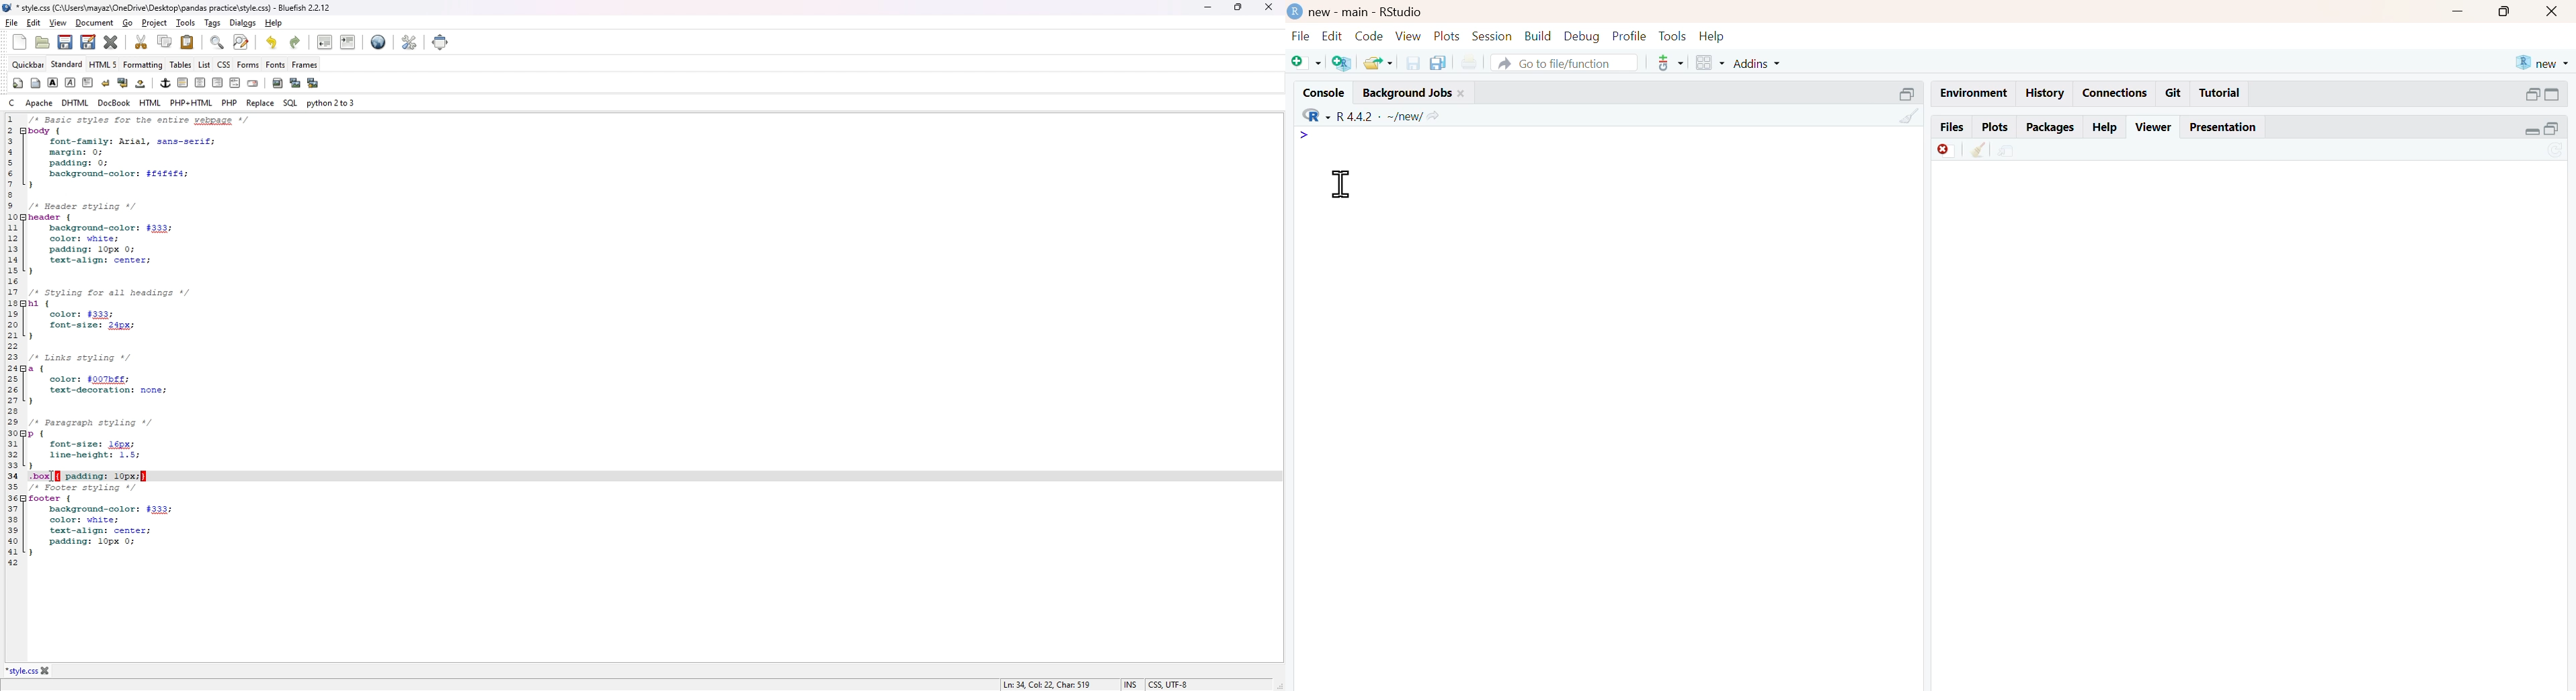 This screenshot has width=2576, height=700. I want to click on help, so click(2105, 127).